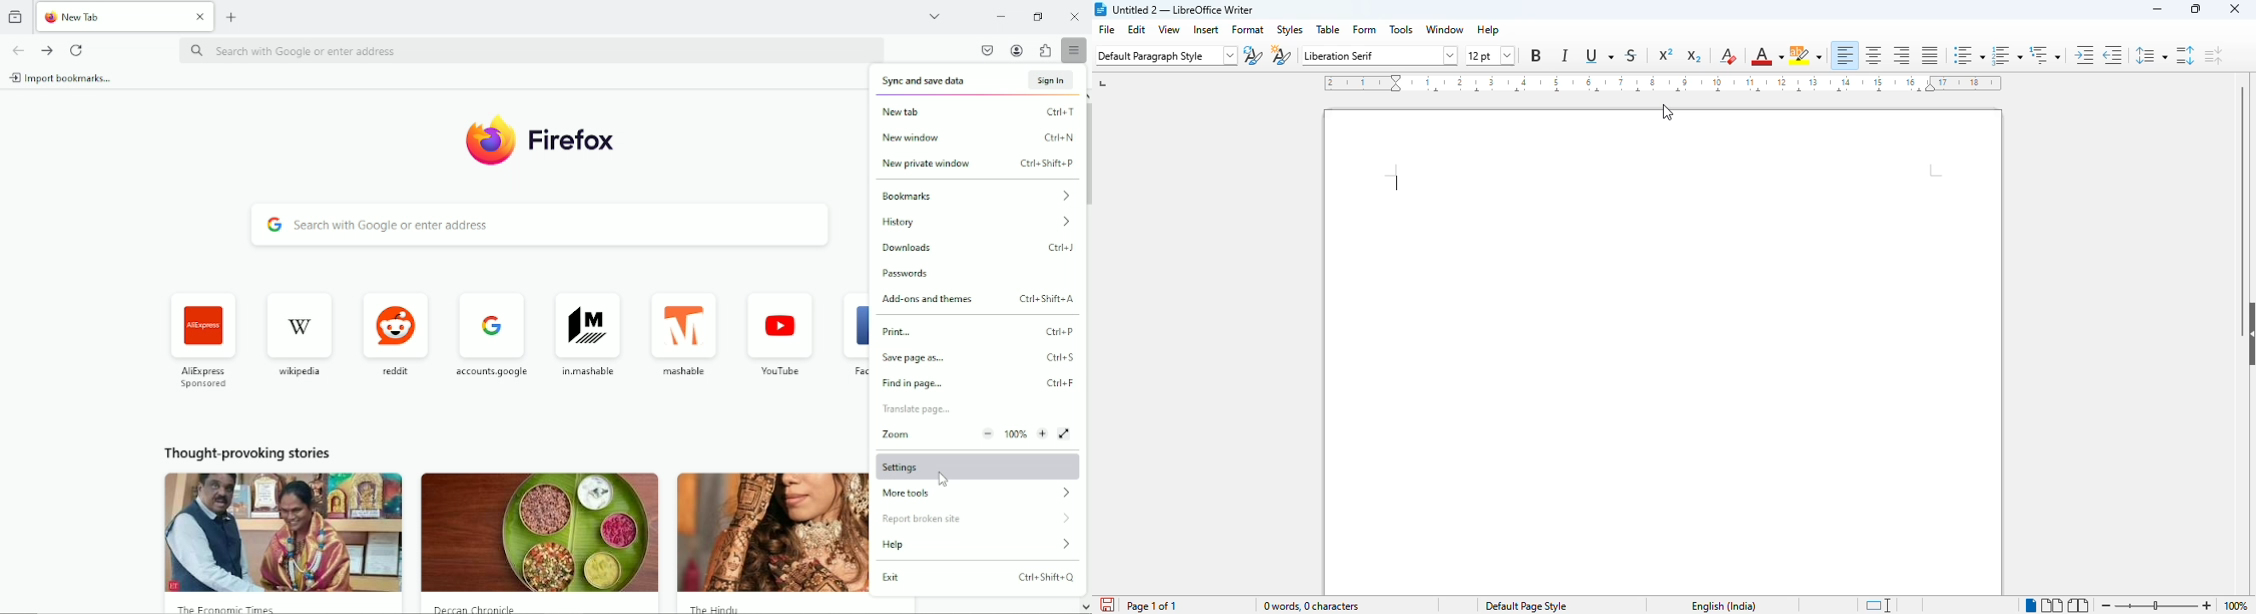 This screenshot has height=616, width=2268. Describe the element at coordinates (578, 142) in the screenshot. I see `firefox` at that location.